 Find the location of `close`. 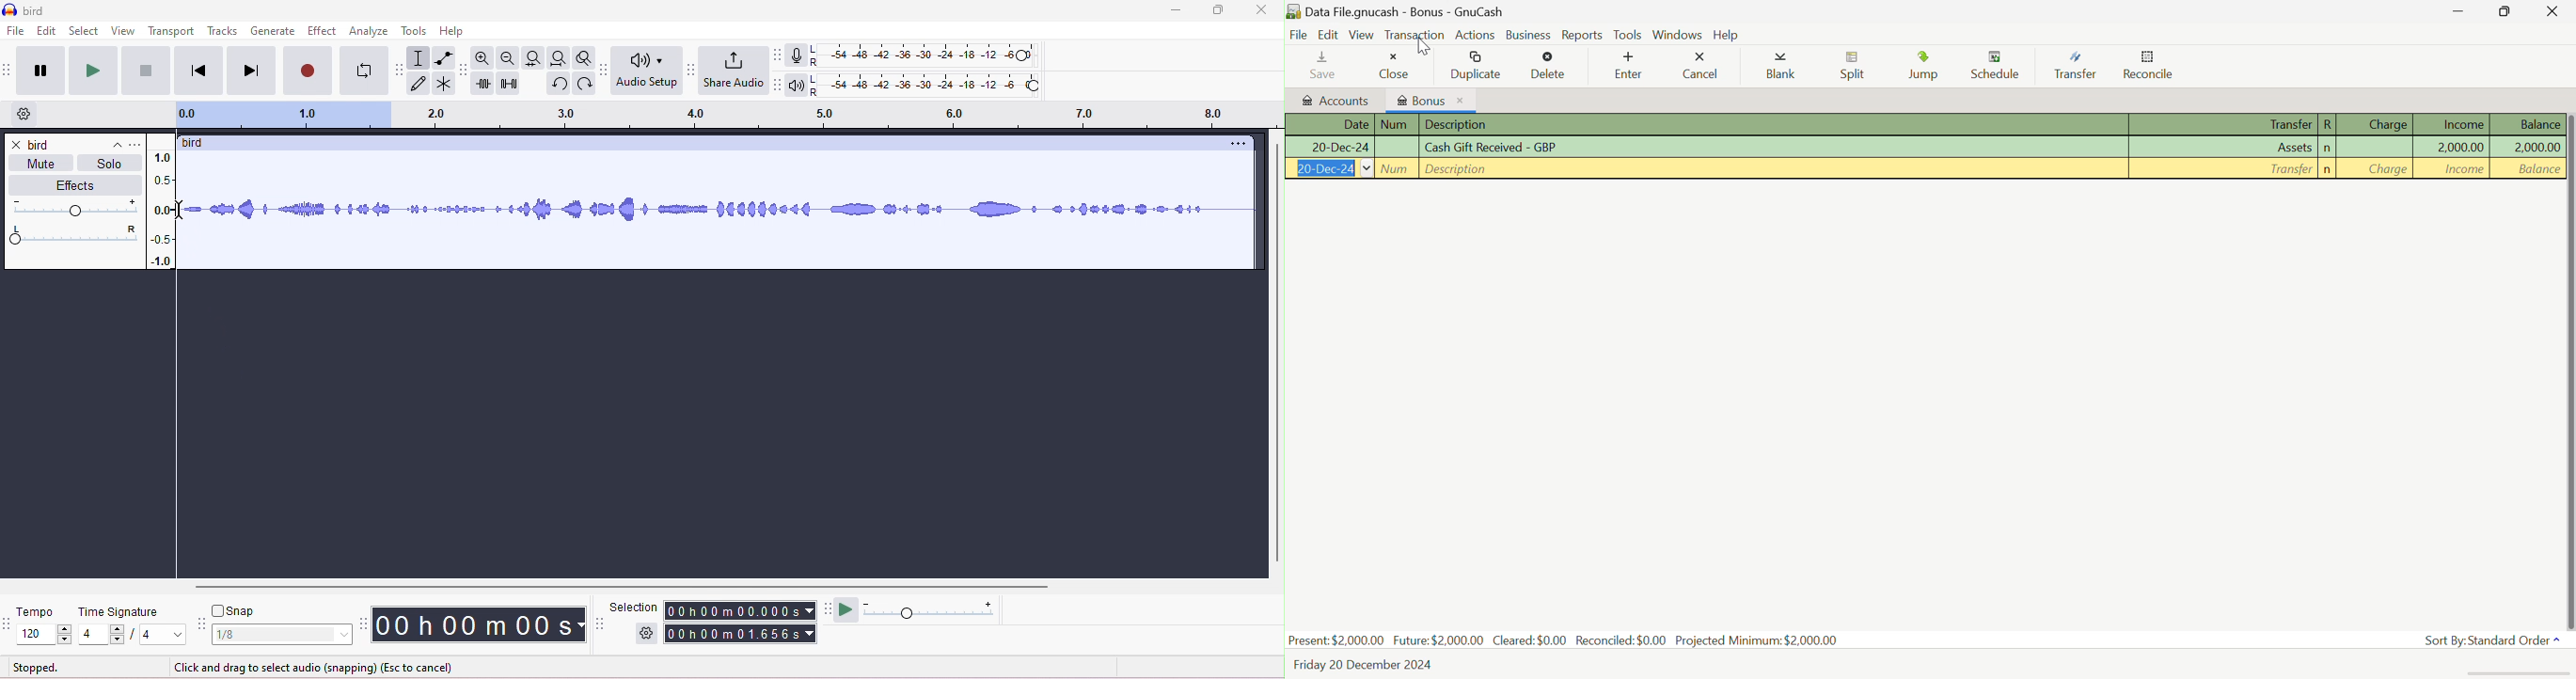

close is located at coordinates (1260, 9).